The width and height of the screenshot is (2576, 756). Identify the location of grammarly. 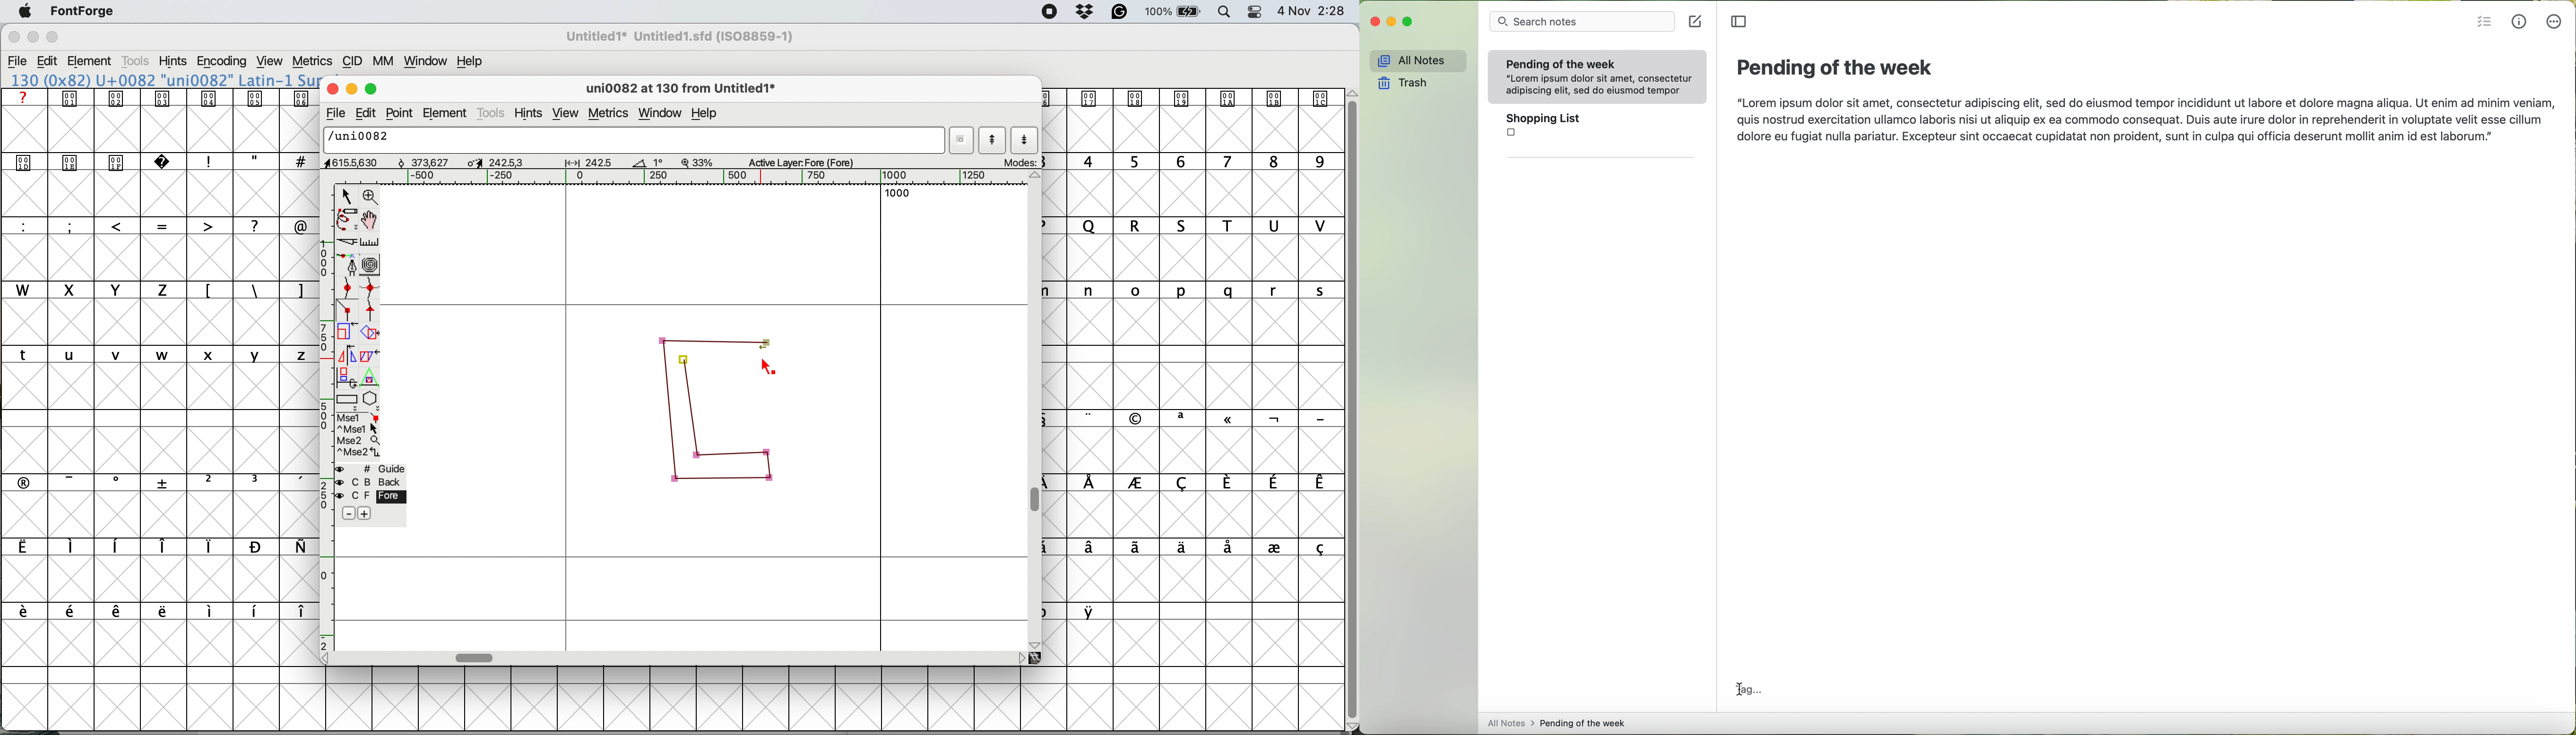
(1121, 13).